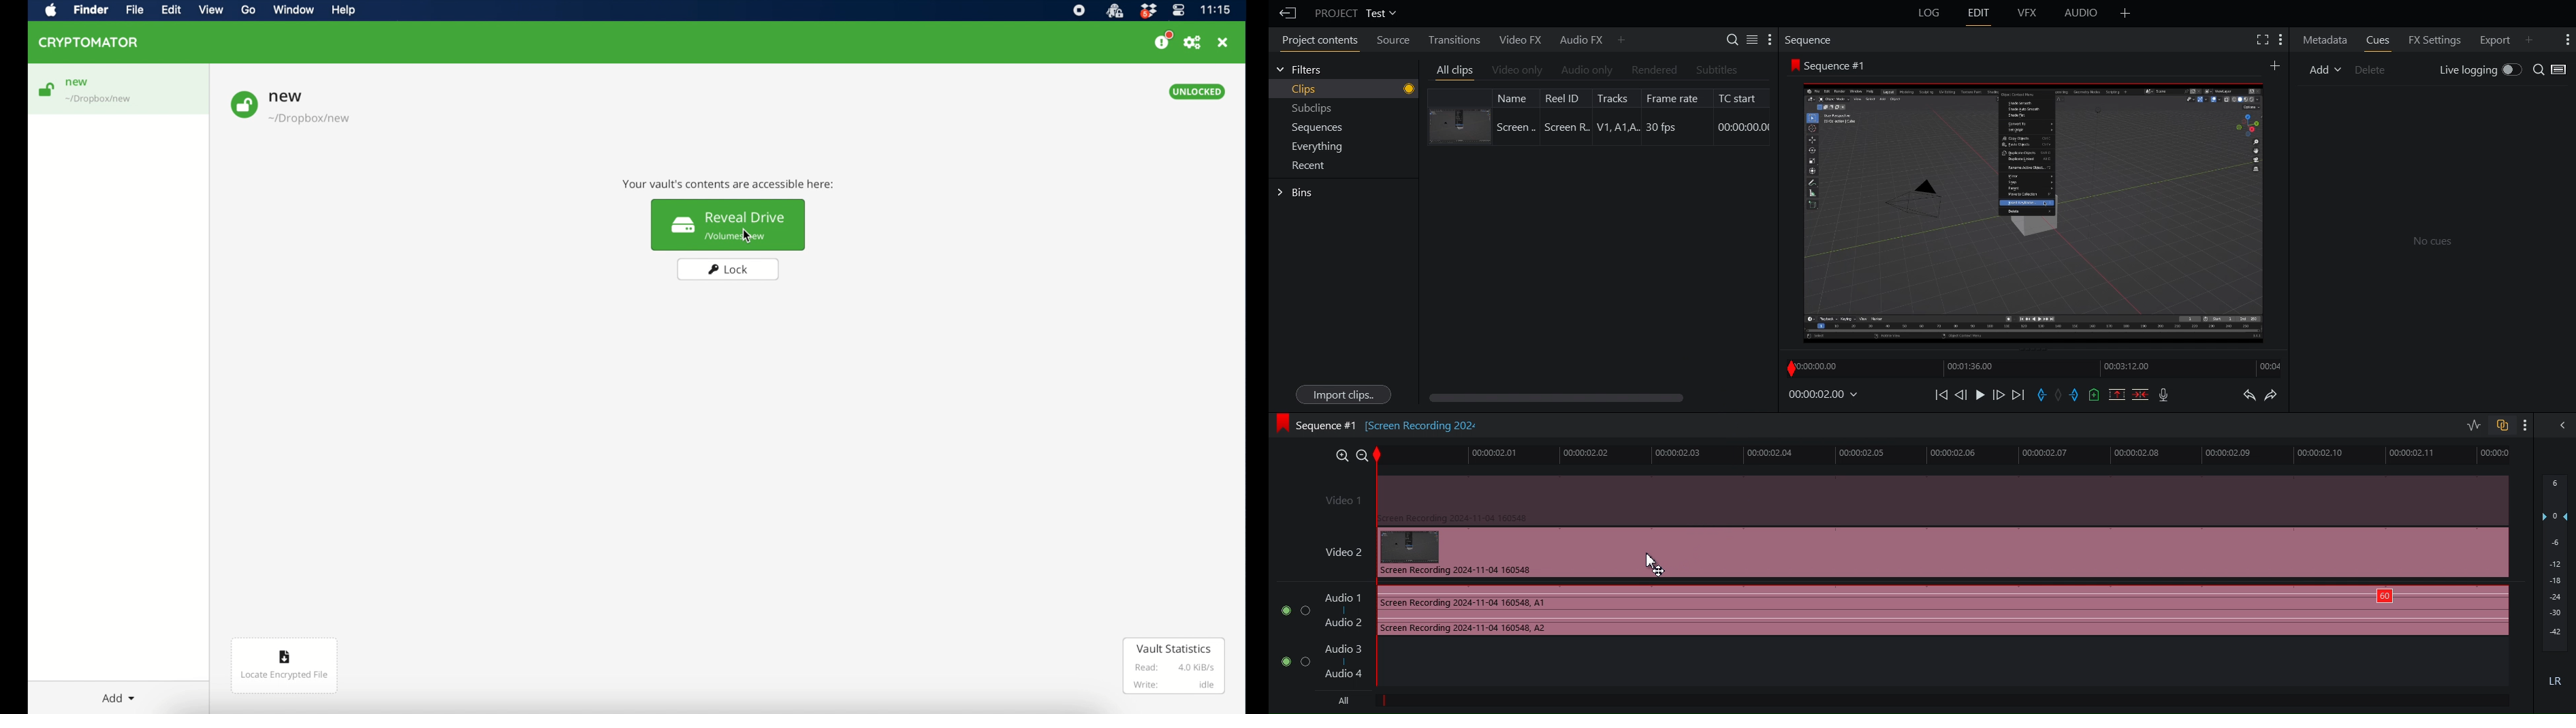 The image size is (2576, 728). What do you see at coordinates (1910, 499) in the screenshot?
I see `Video 1` at bounding box center [1910, 499].